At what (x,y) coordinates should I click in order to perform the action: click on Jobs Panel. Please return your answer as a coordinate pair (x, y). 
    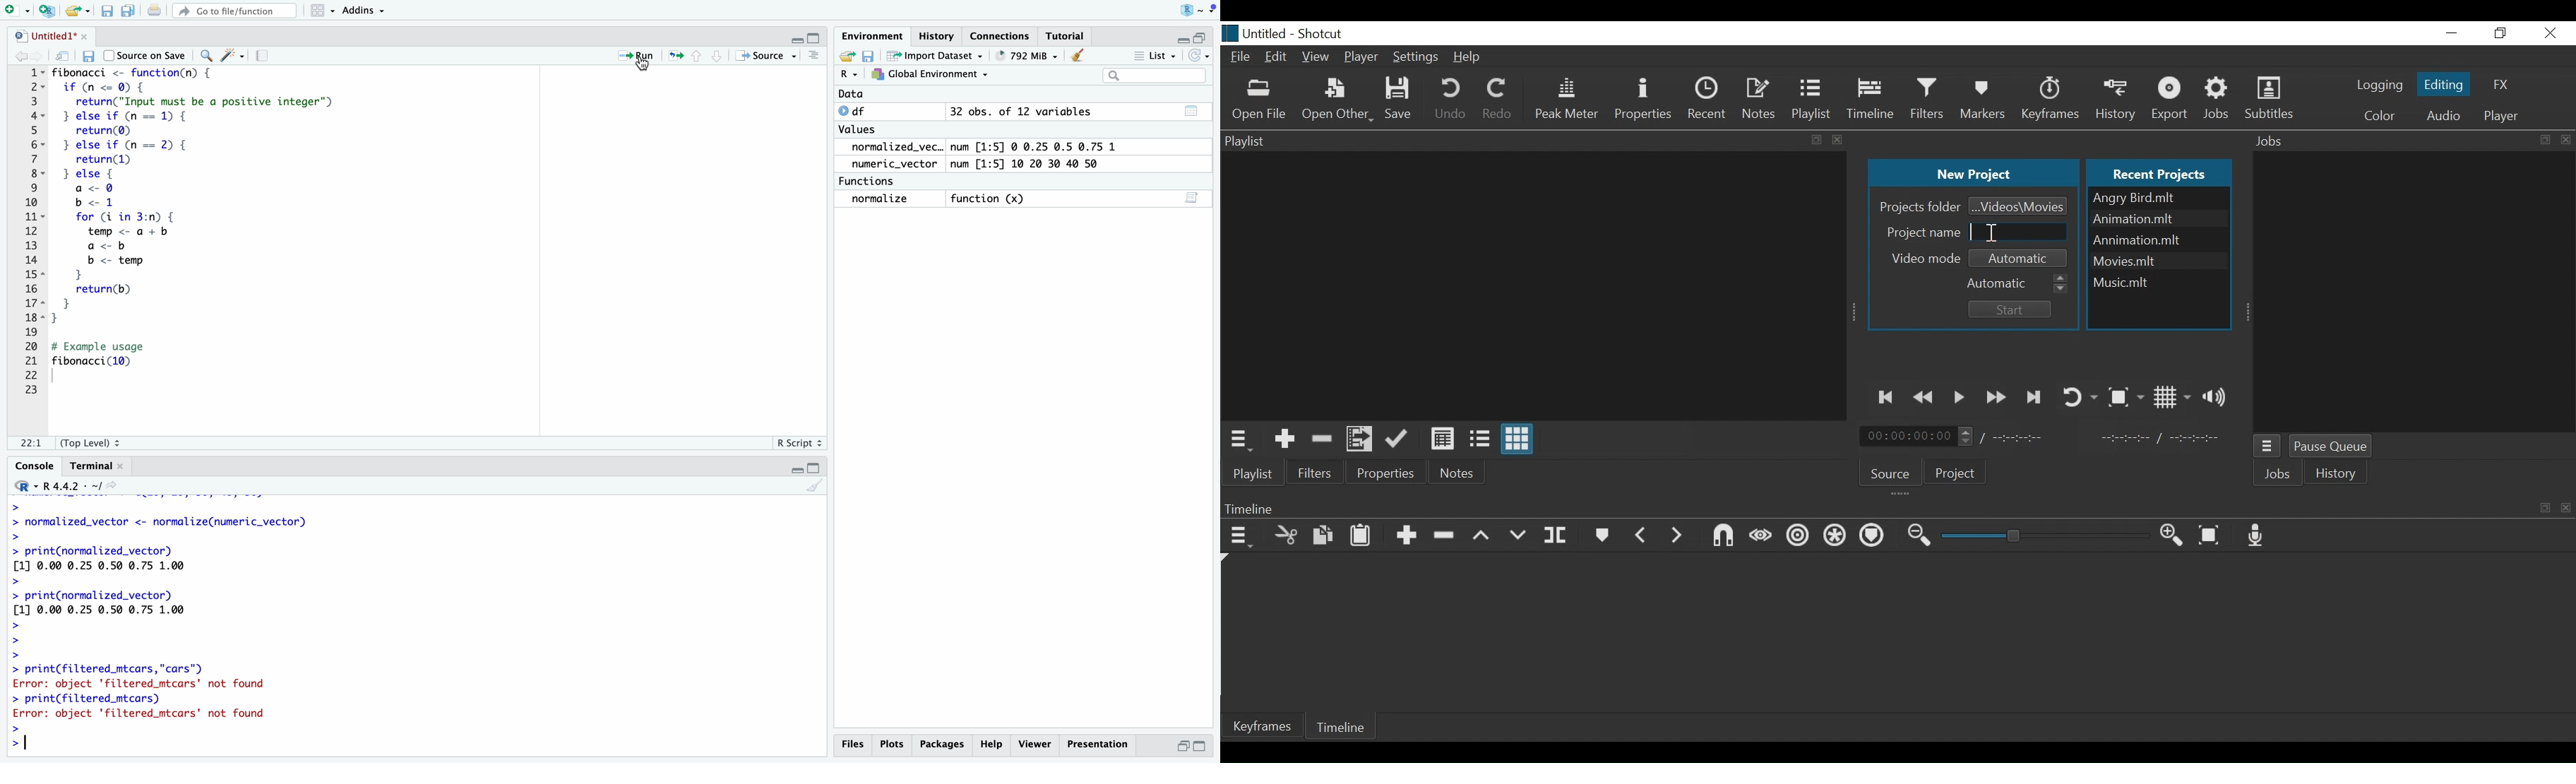
    Looking at the image, I should click on (2416, 292).